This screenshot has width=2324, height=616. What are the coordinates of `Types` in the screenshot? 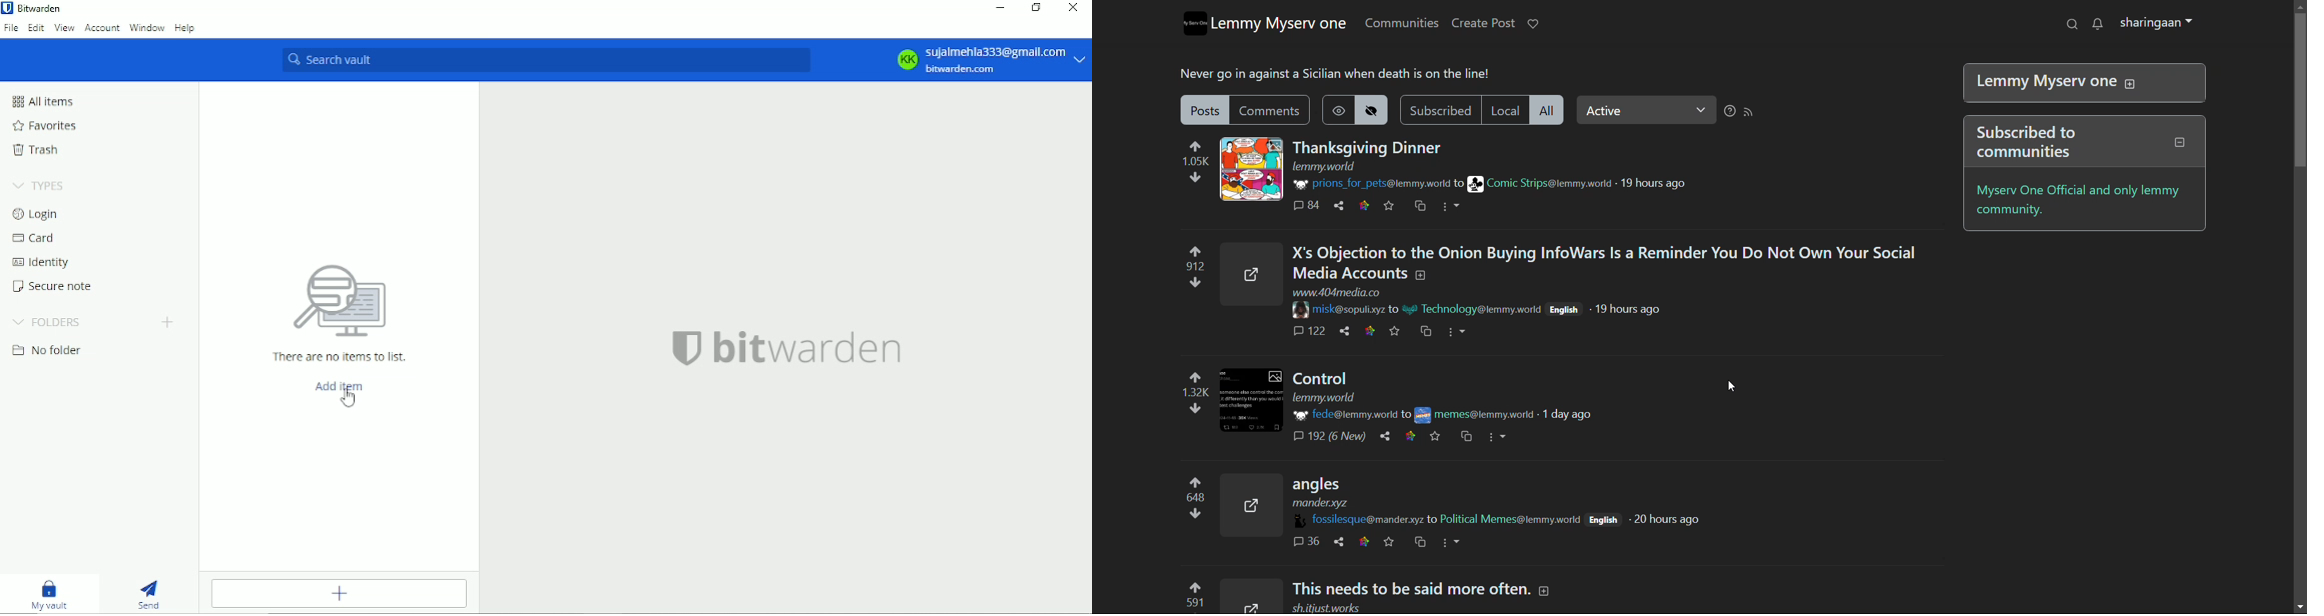 It's located at (41, 185).